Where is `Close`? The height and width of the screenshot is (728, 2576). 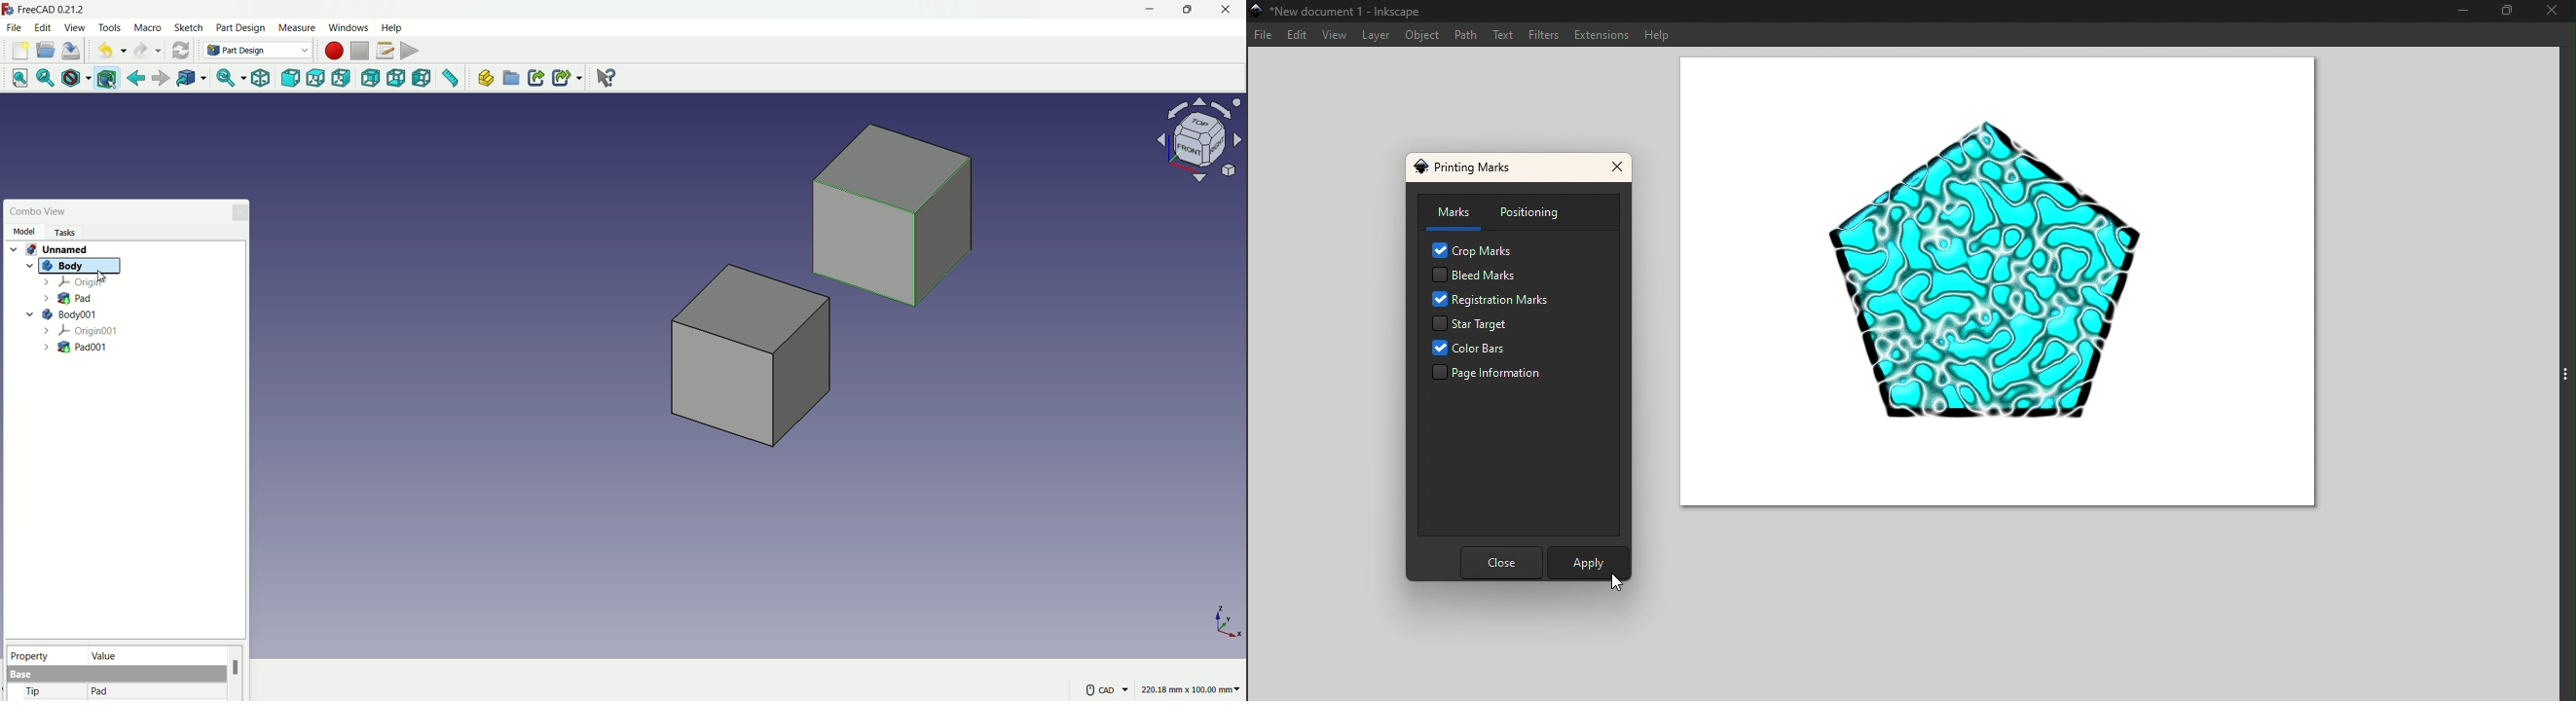
Close is located at coordinates (1498, 564).